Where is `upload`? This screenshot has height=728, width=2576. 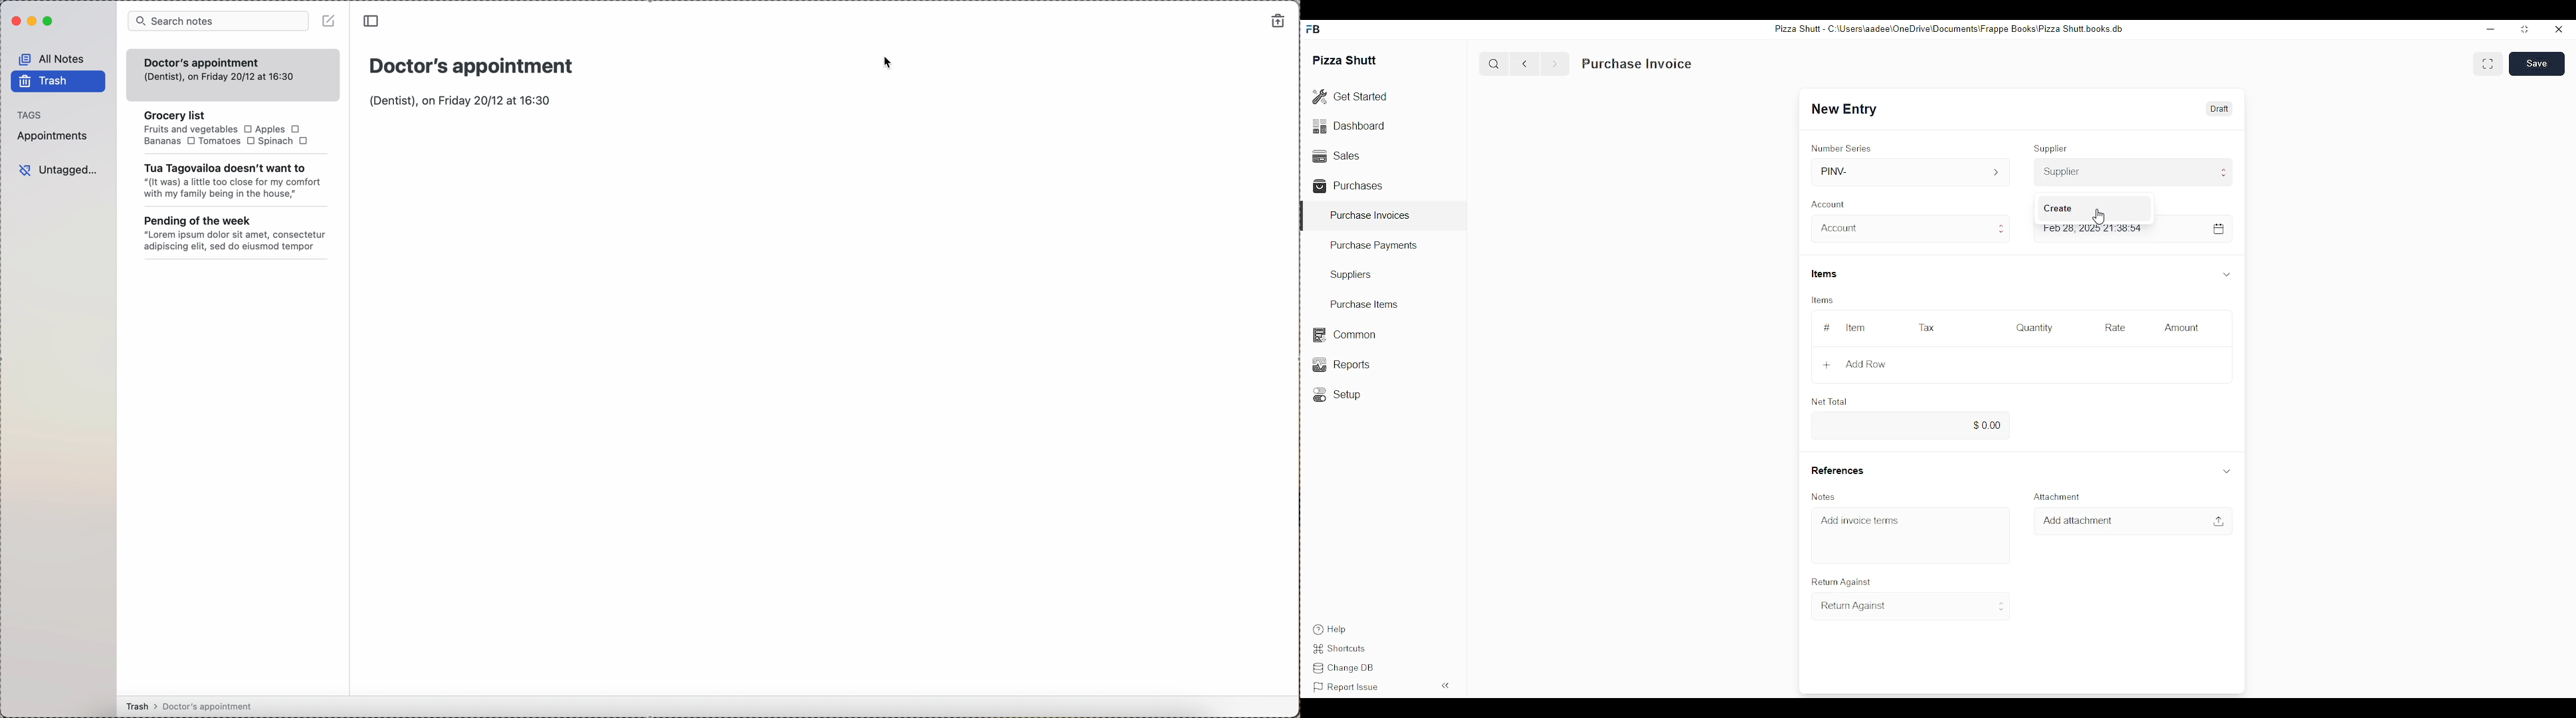
upload is located at coordinates (2220, 521).